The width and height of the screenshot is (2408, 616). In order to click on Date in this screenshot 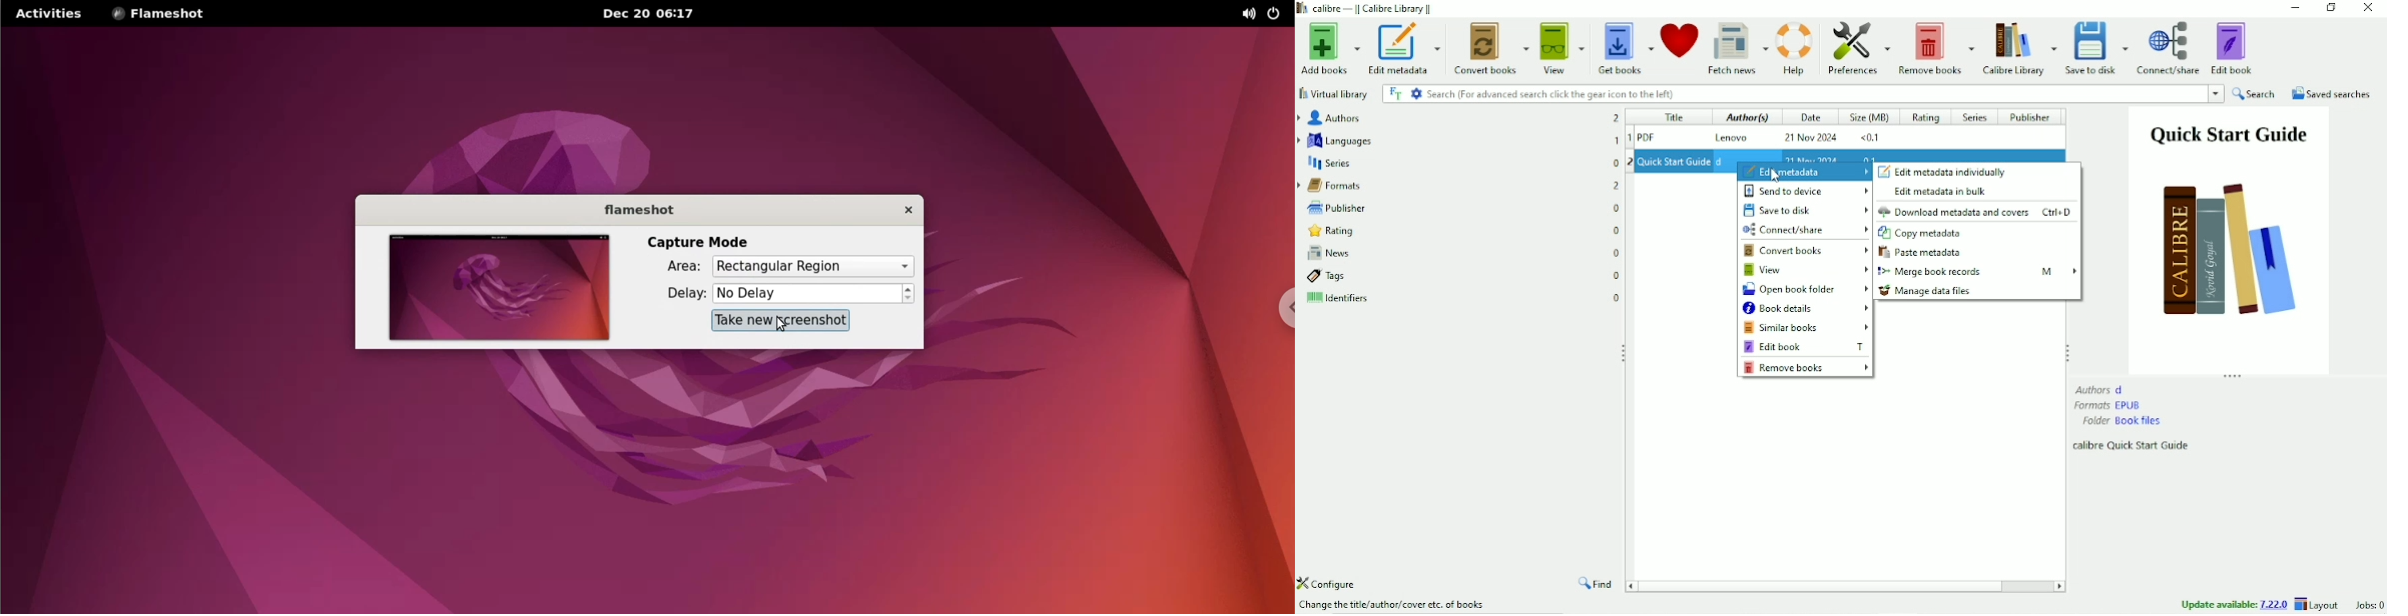, I will do `click(1809, 118)`.